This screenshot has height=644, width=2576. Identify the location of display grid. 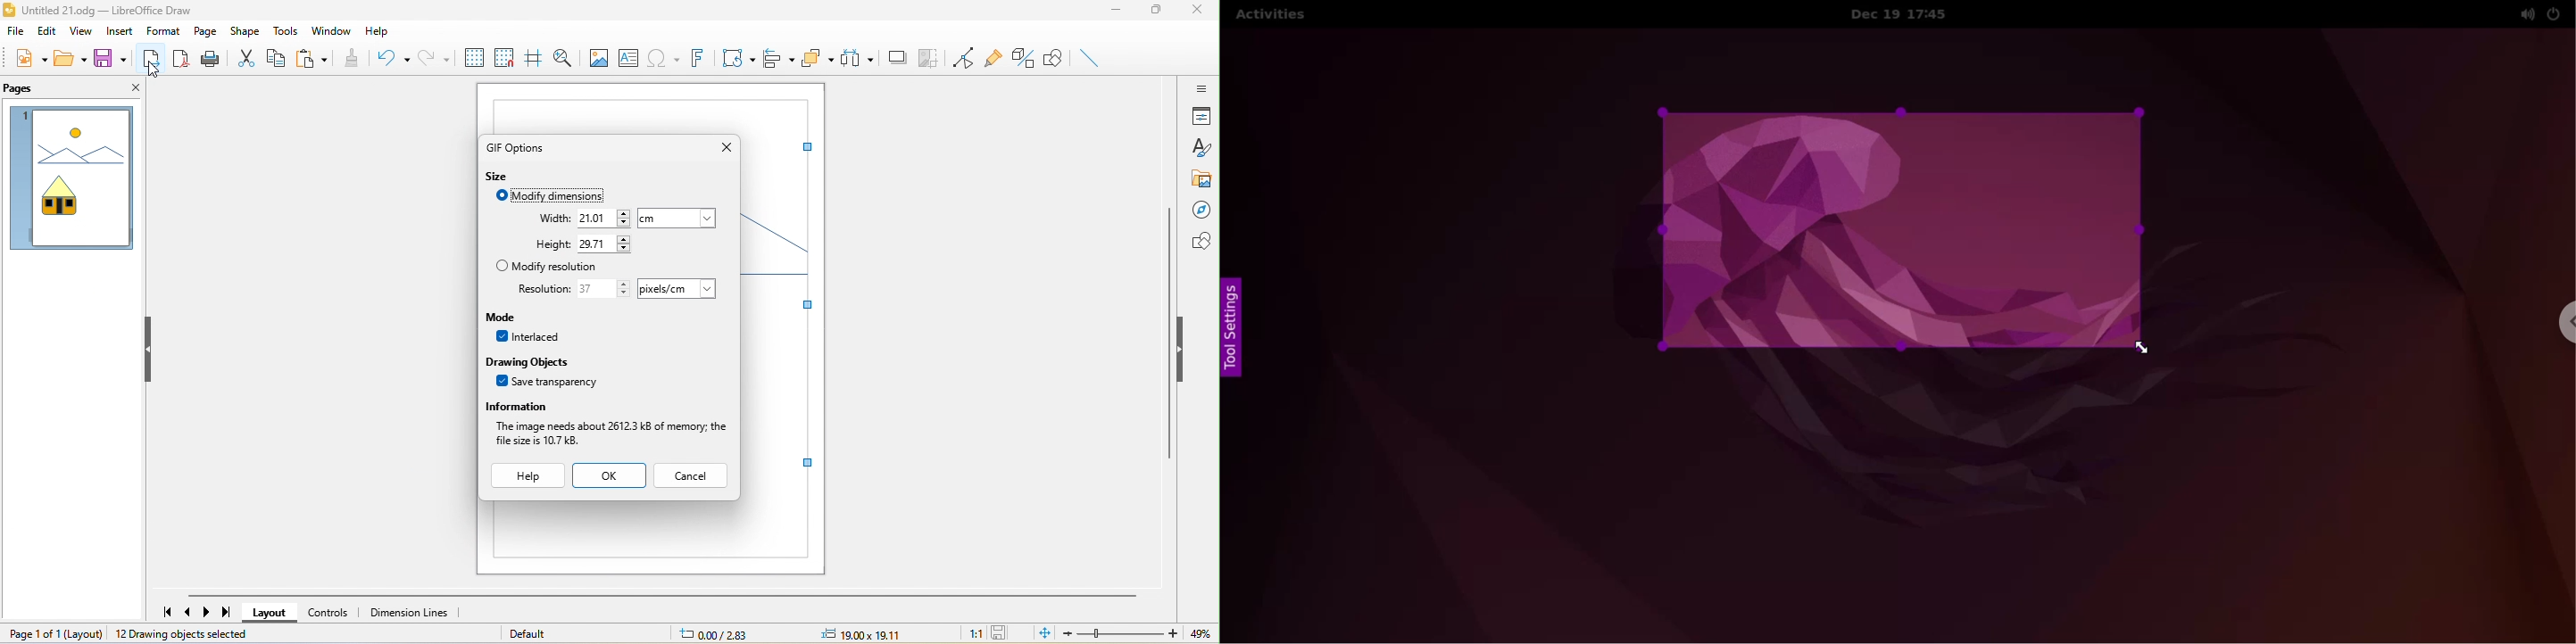
(472, 58).